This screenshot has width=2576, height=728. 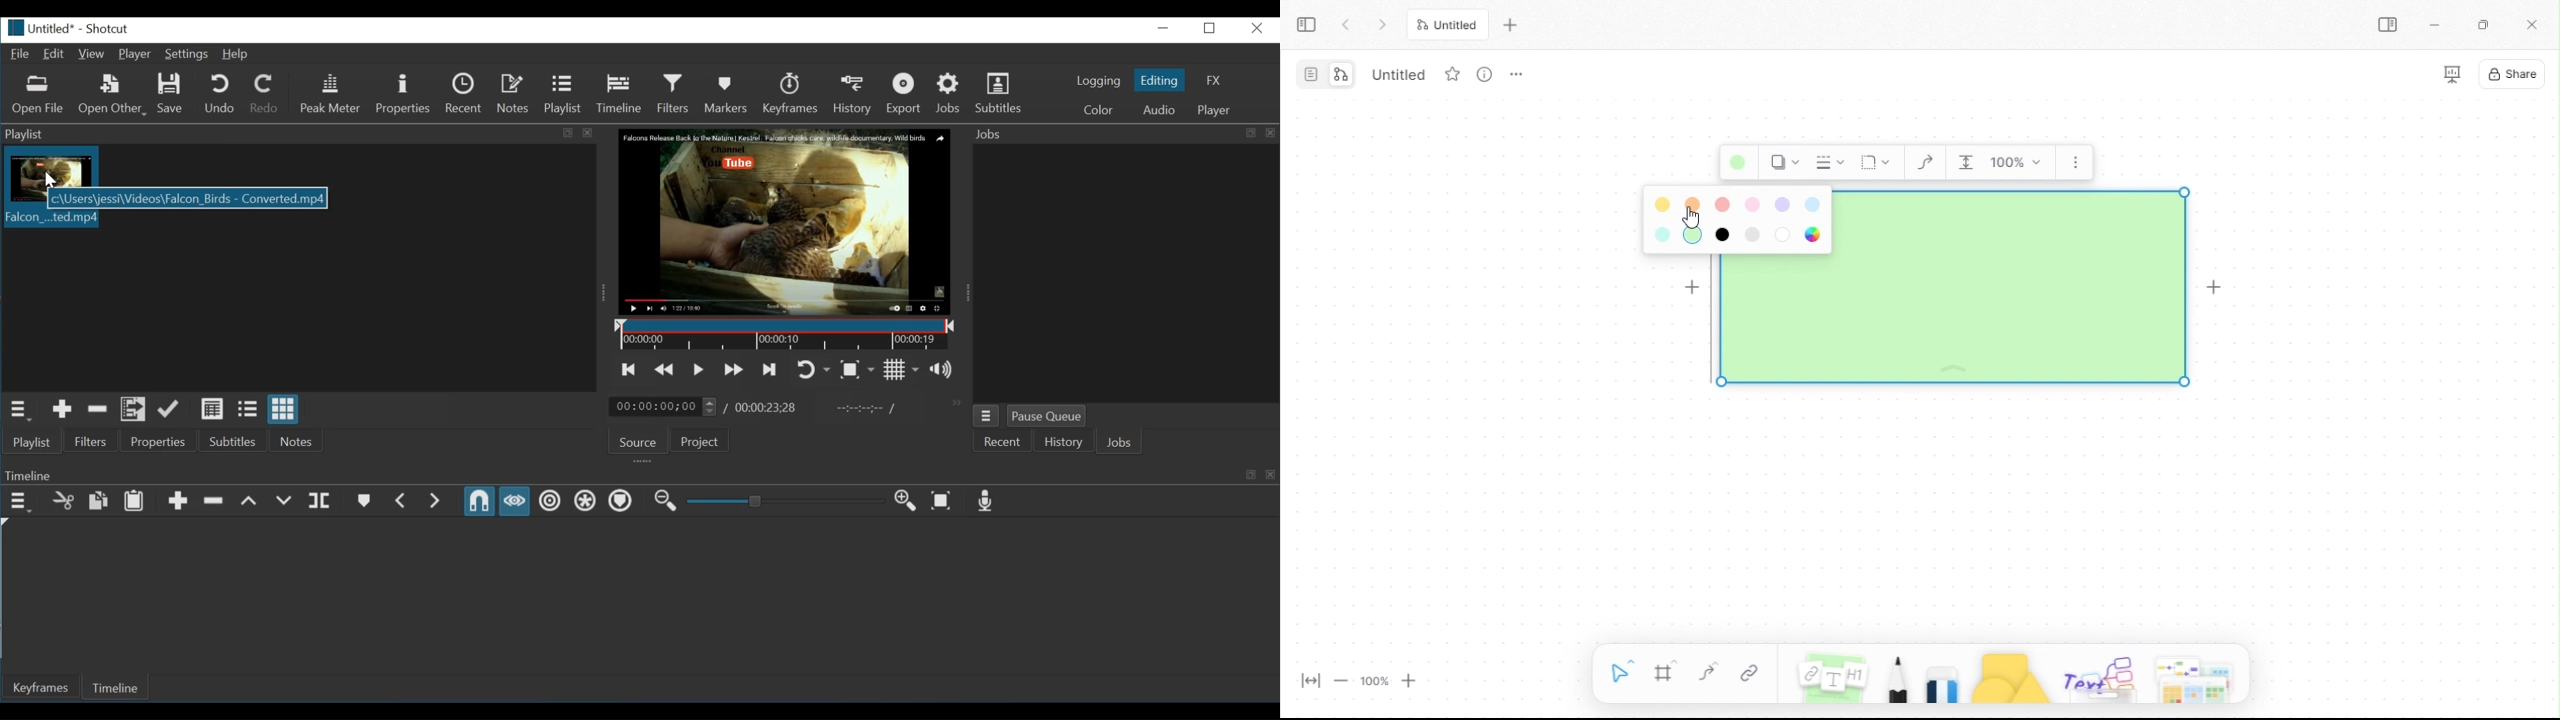 What do you see at coordinates (363, 501) in the screenshot?
I see `Create or edit marker` at bounding box center [363, 501].